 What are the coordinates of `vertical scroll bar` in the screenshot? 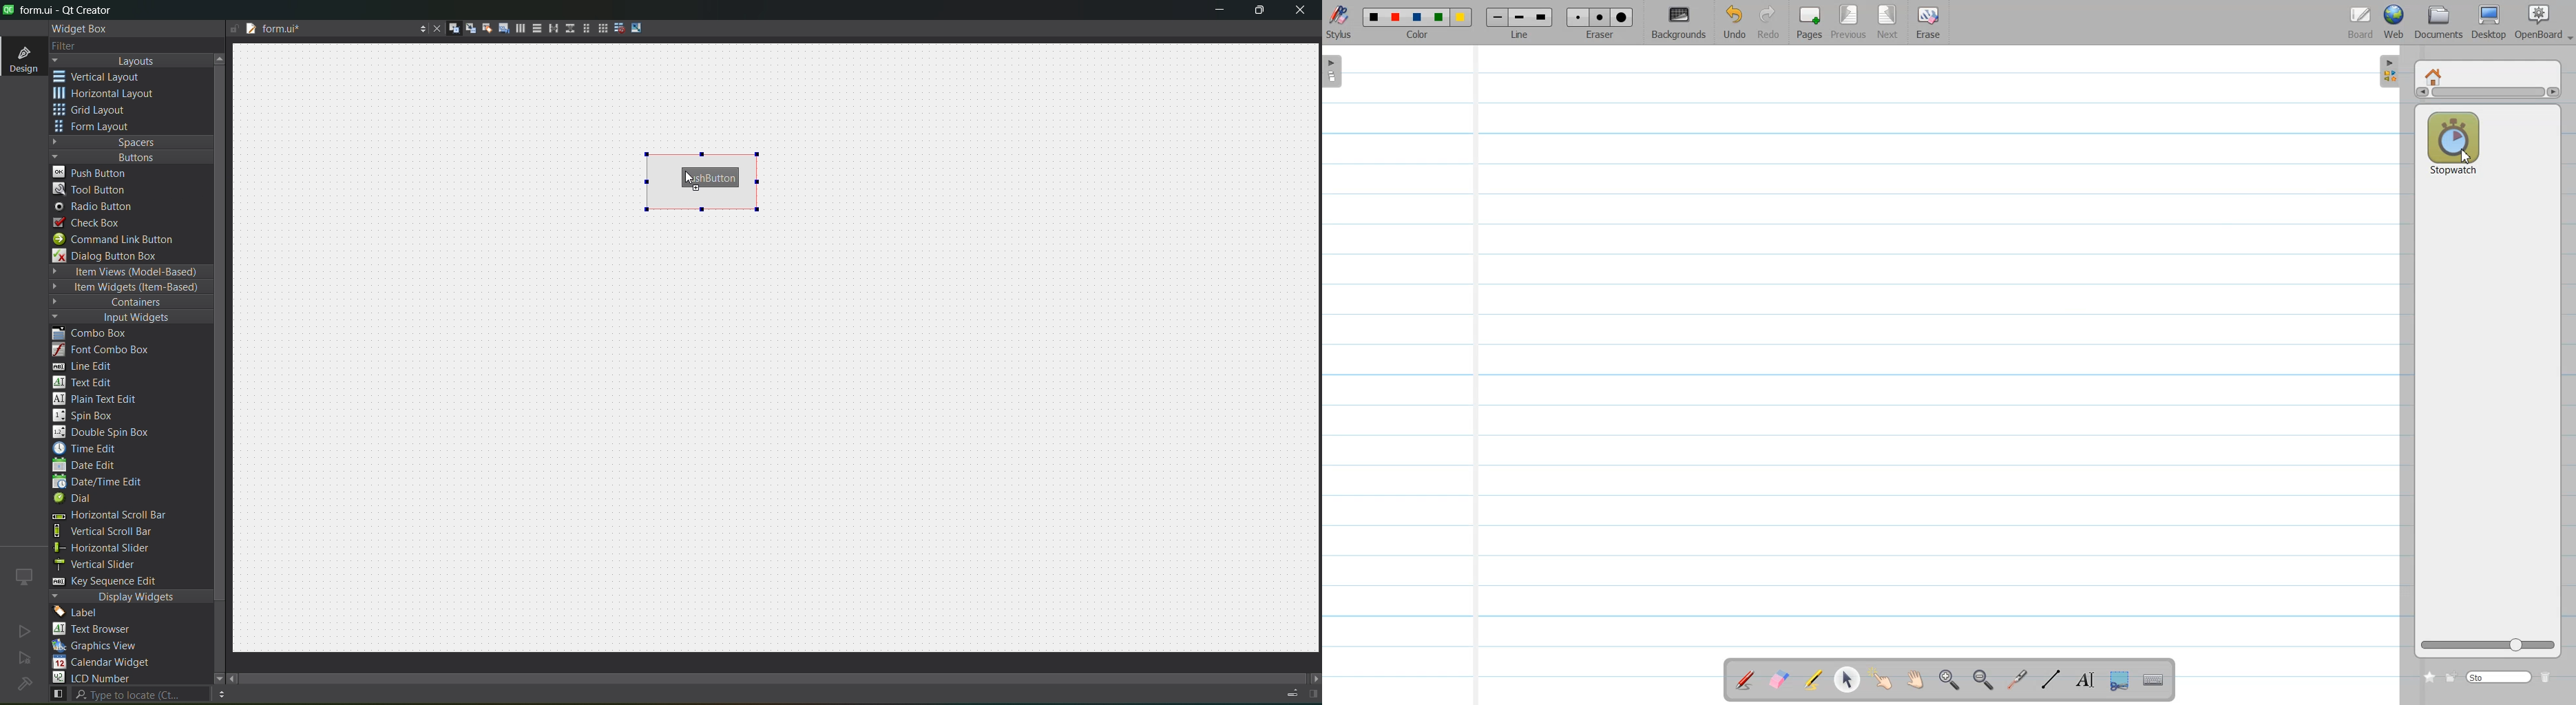 It's located at (118, 532).